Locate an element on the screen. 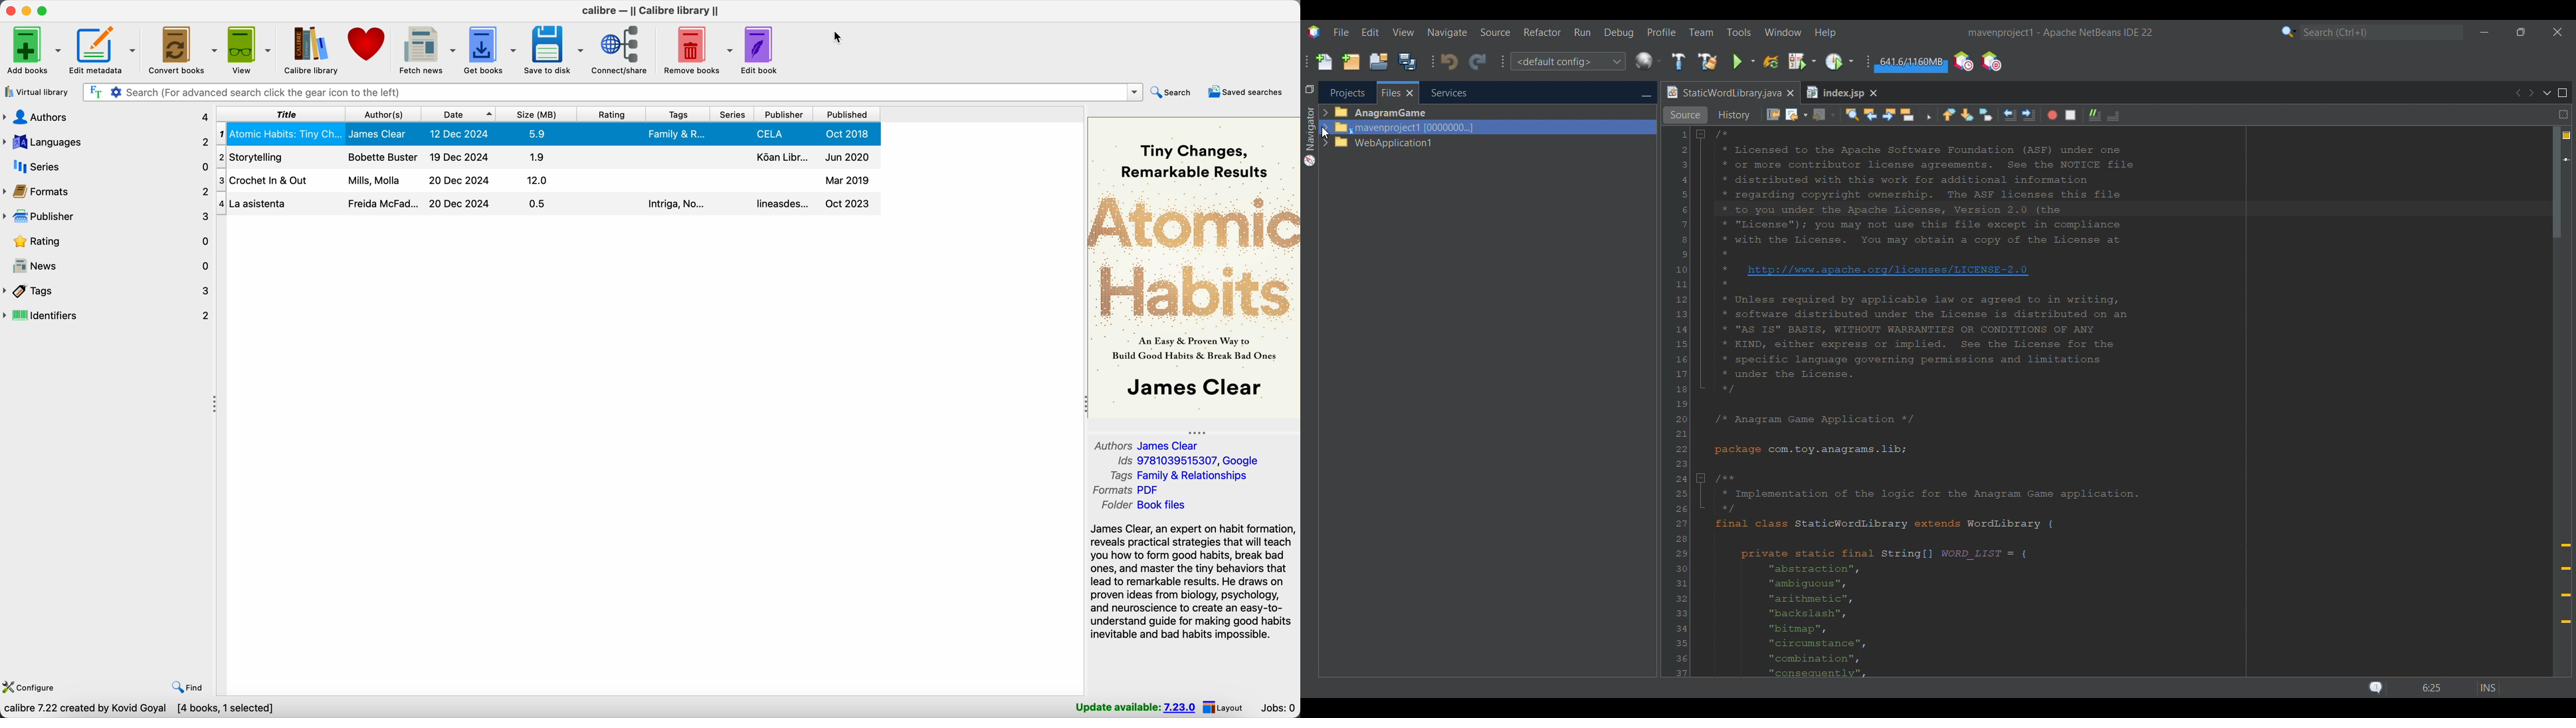 The image size is (2576, 728). remove books is located at coordinates (696, 50).